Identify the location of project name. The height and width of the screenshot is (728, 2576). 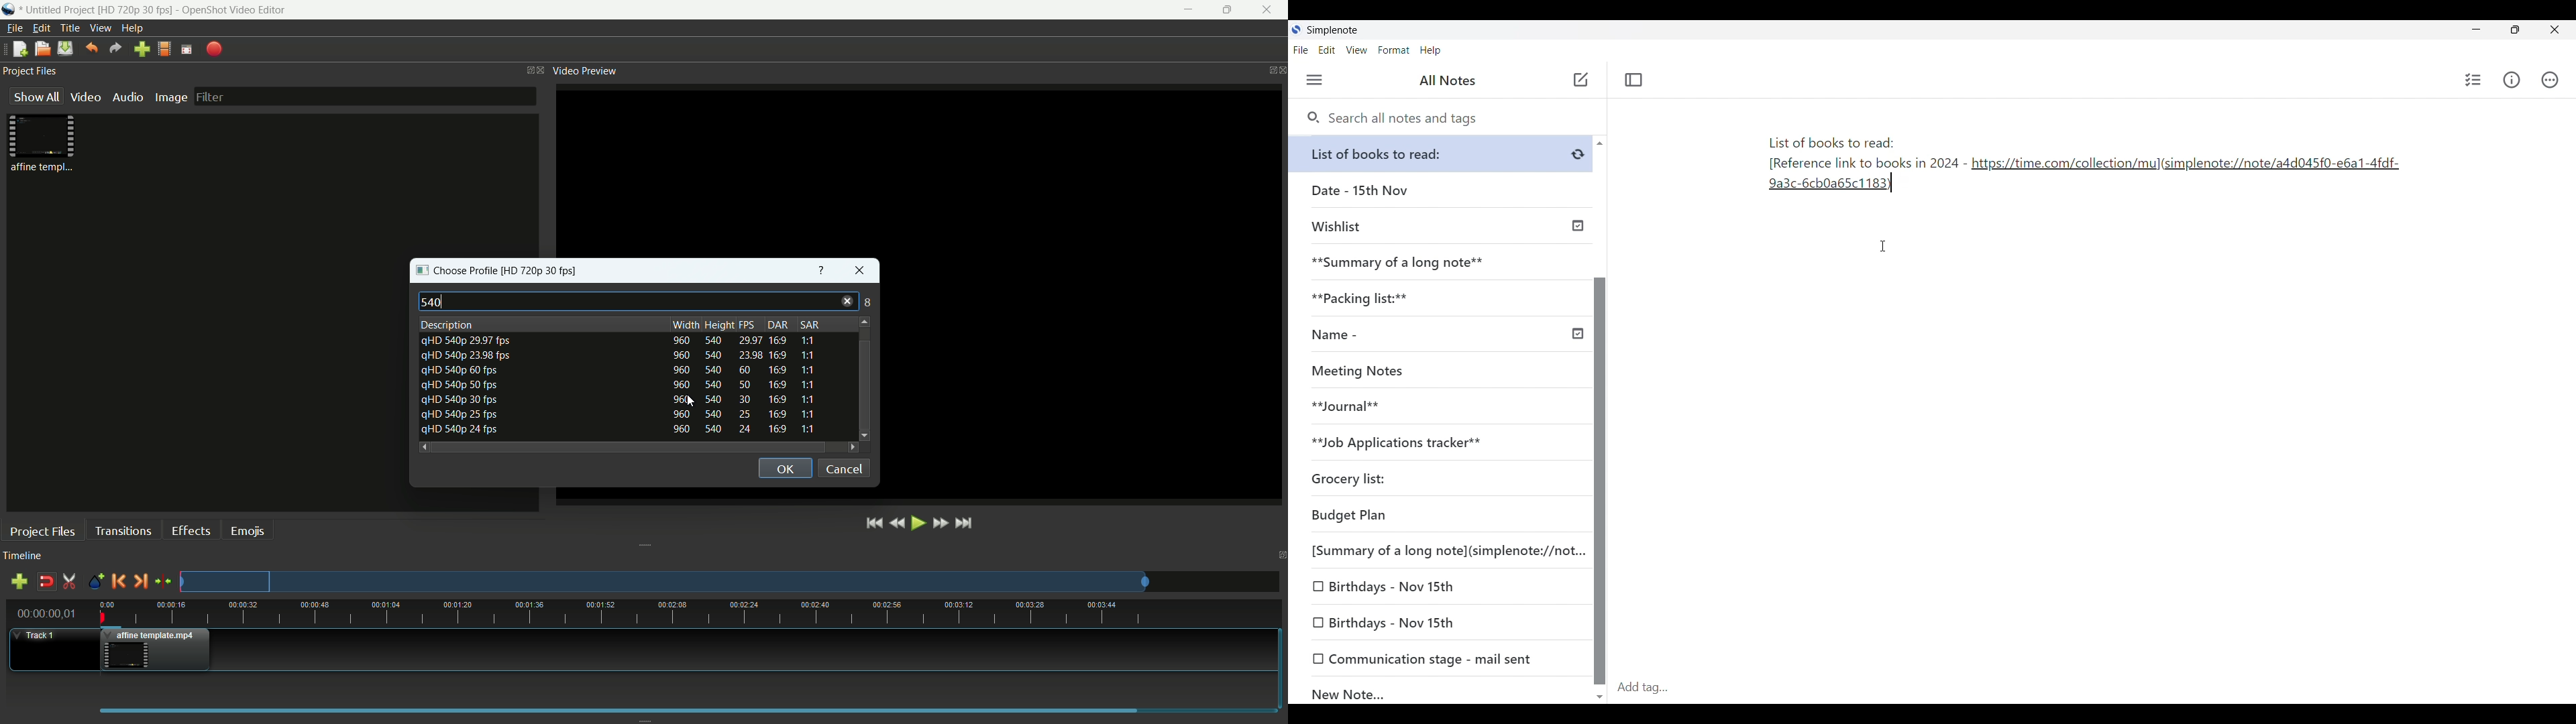
(58, 10).